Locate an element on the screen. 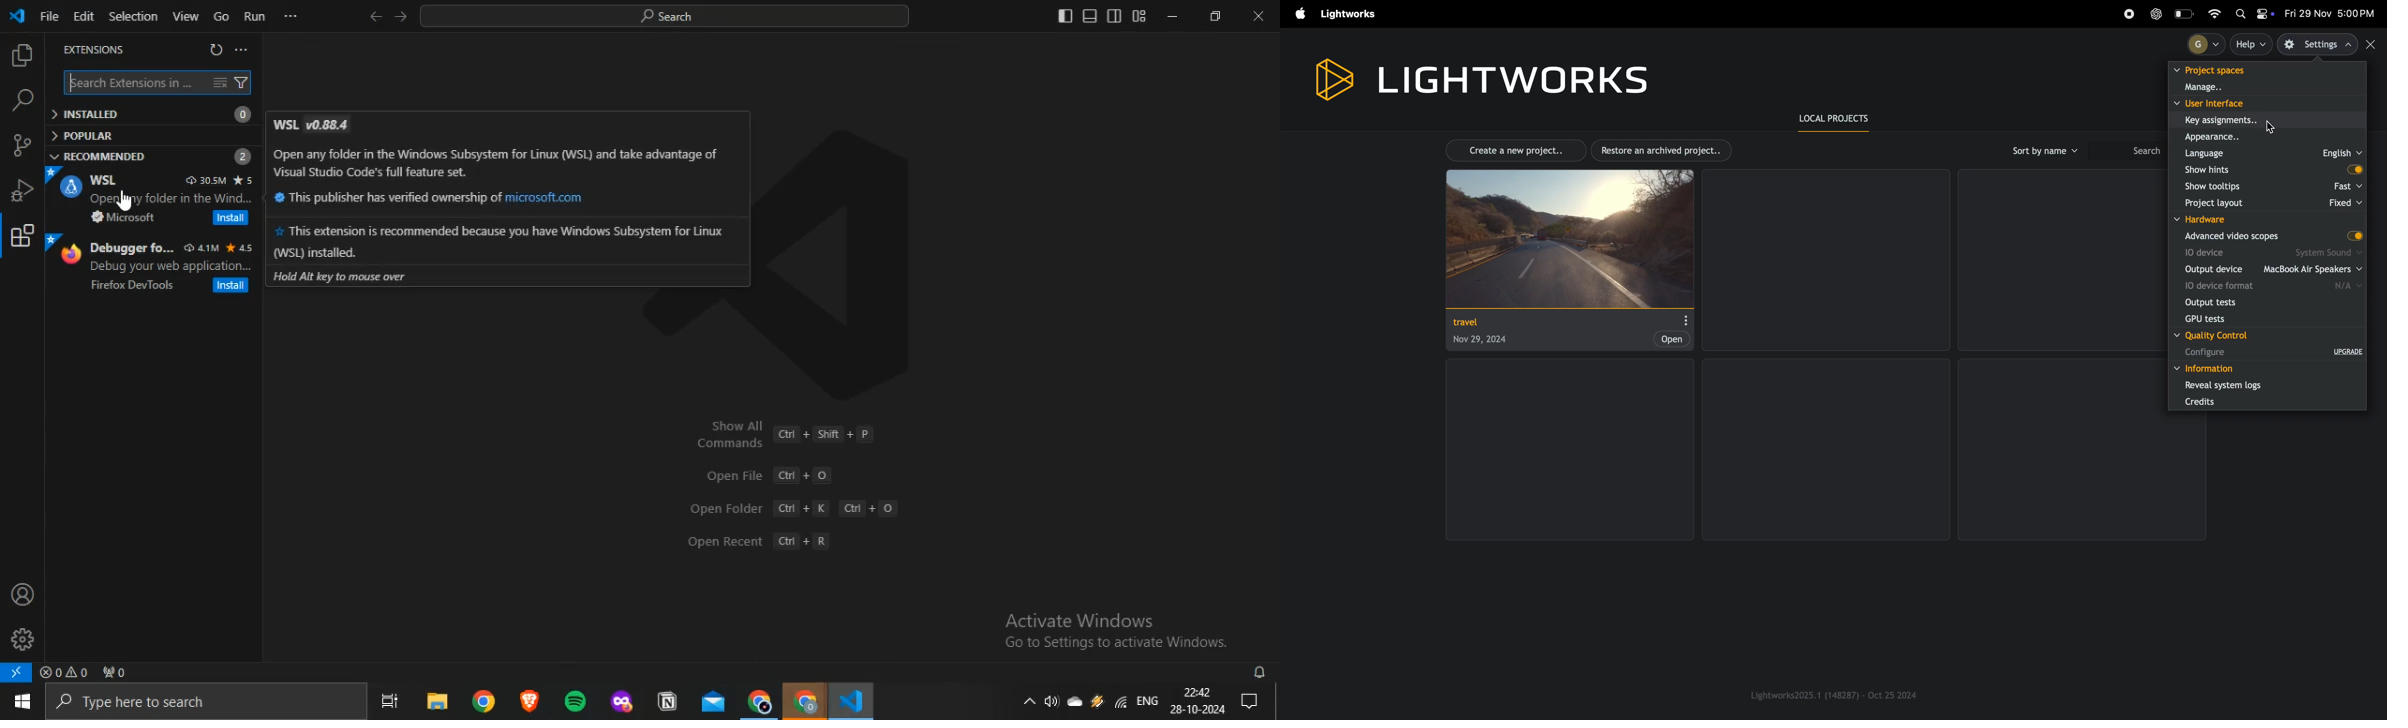 Image resolution: width=2408 pixels, height=728 pixels. no problems is located at coordinates (64, 672).